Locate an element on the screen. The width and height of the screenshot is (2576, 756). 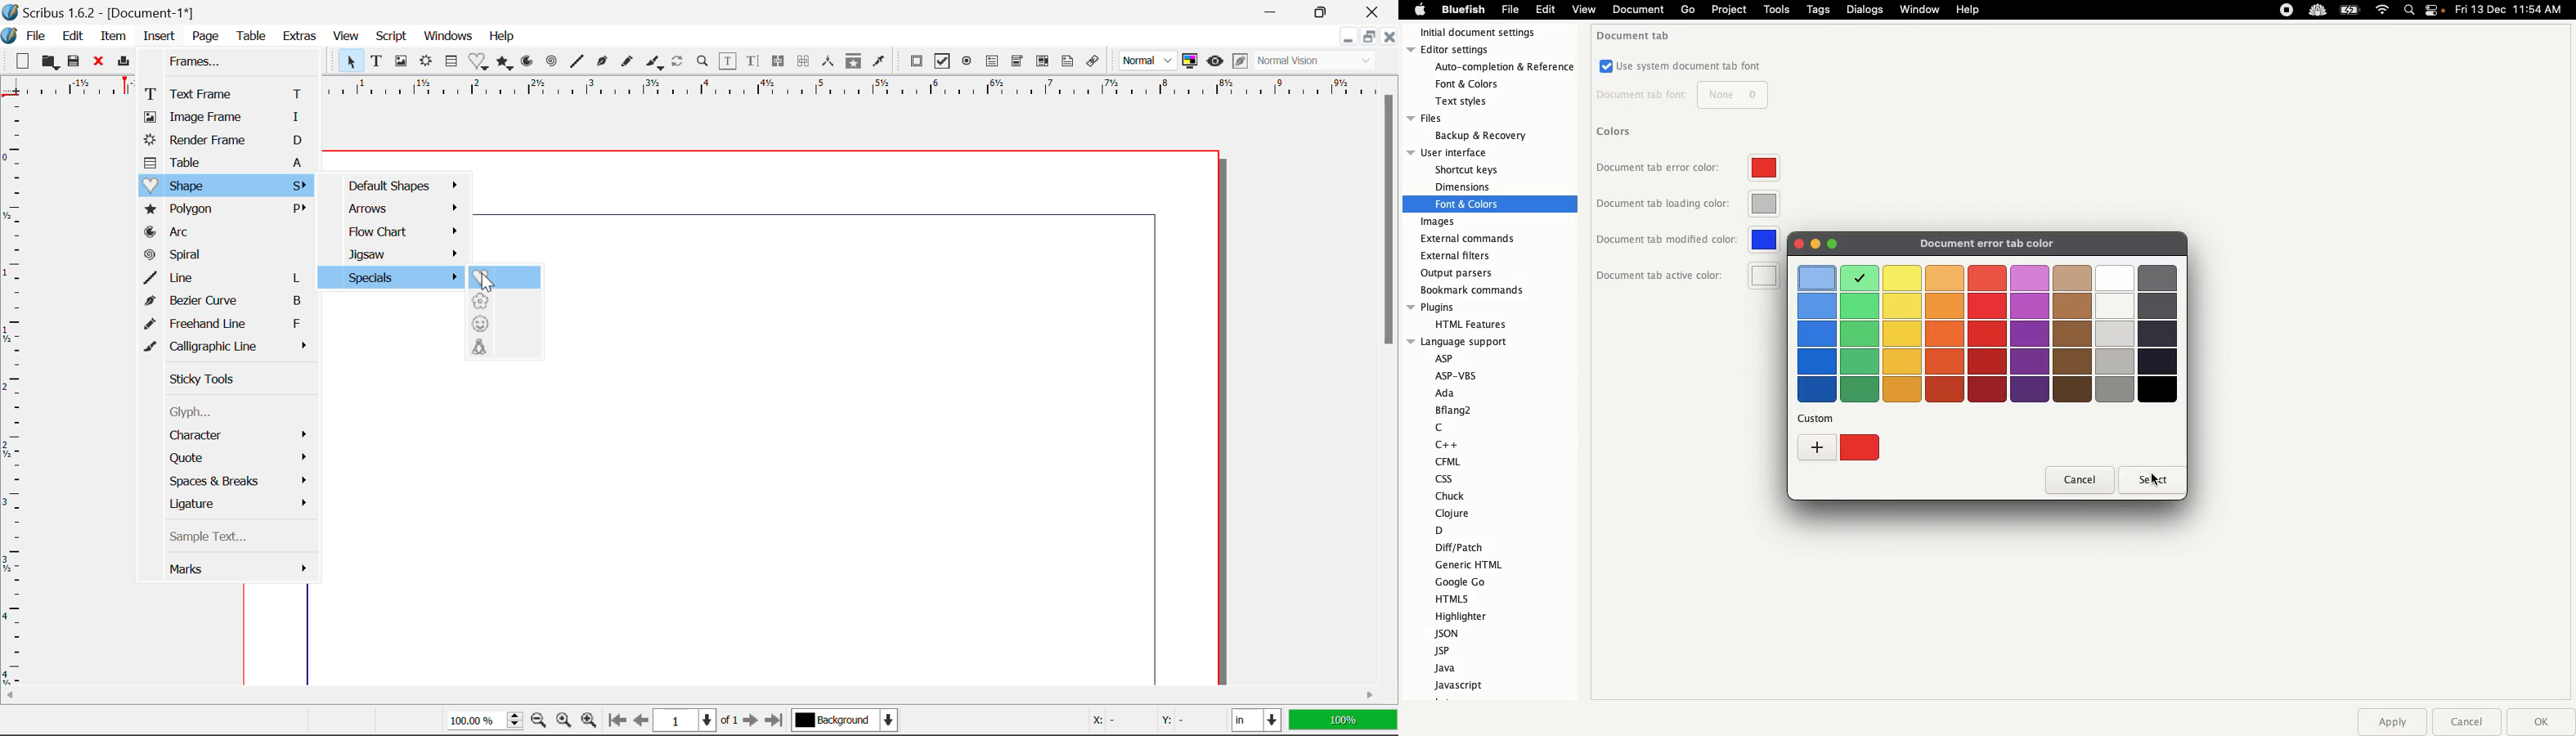
document is located at coordinates (1636, 11).